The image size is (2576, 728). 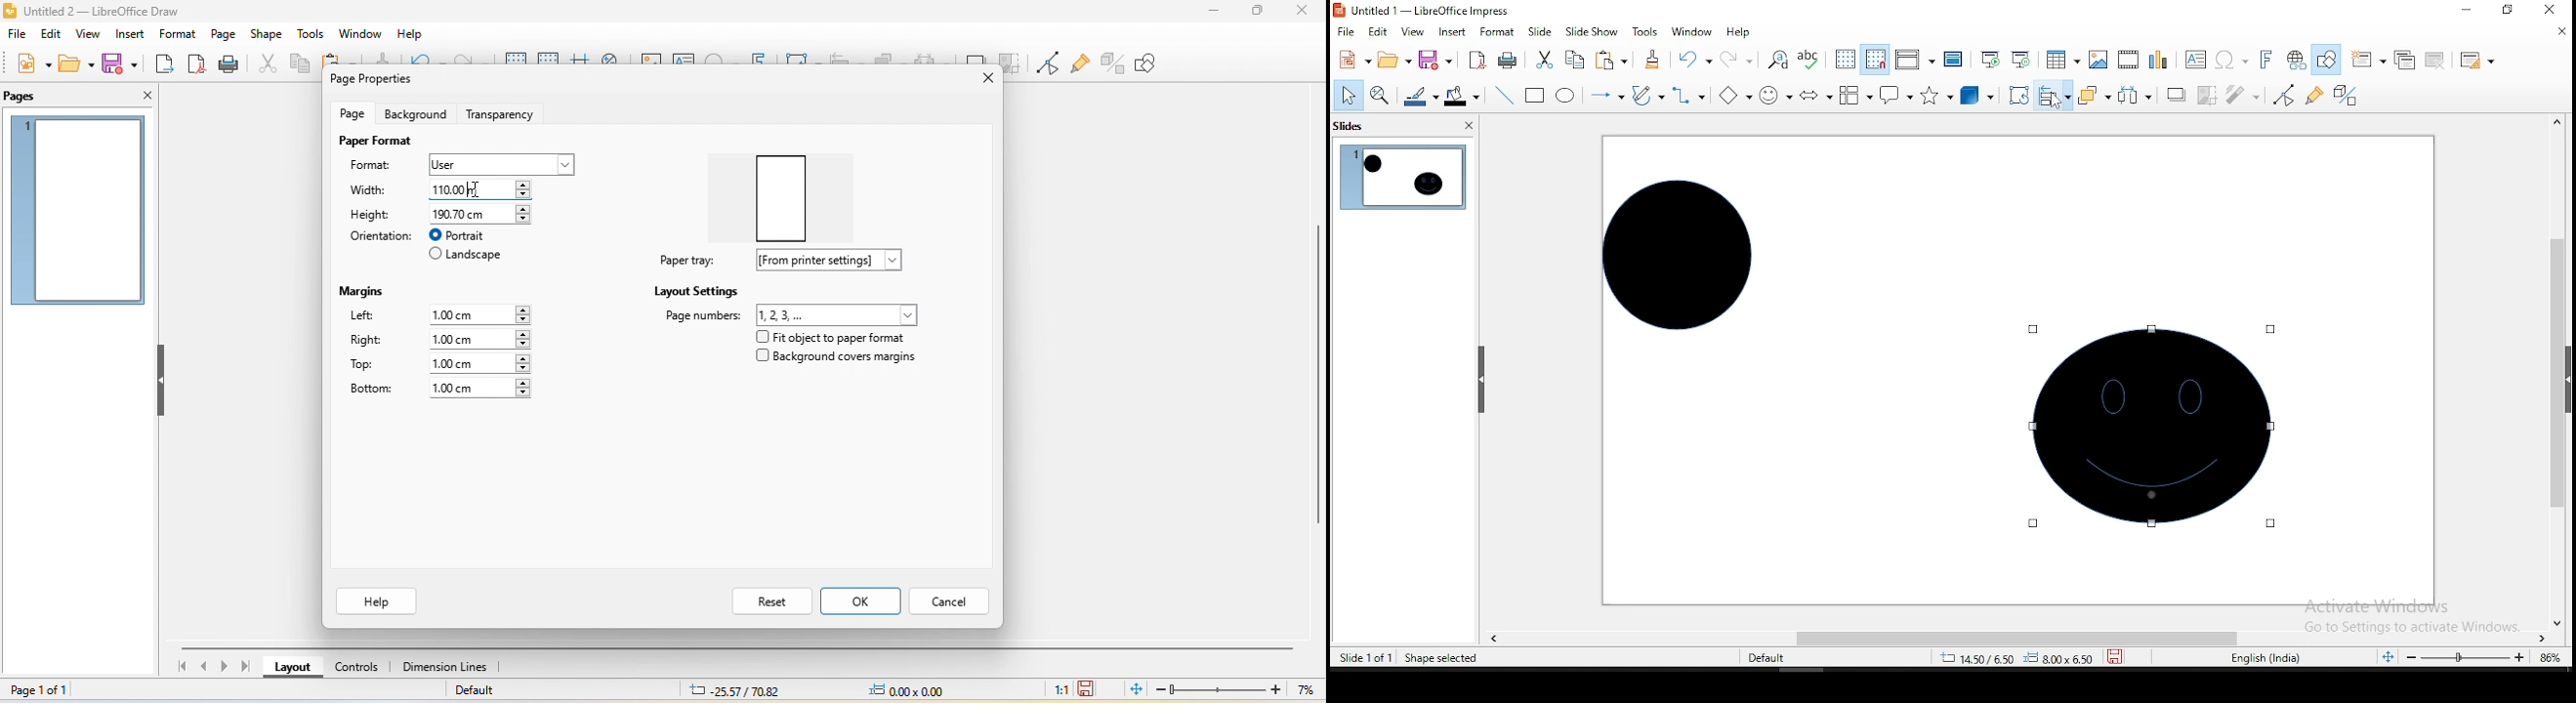 I want to click on insert, so click(x=128, y=35).